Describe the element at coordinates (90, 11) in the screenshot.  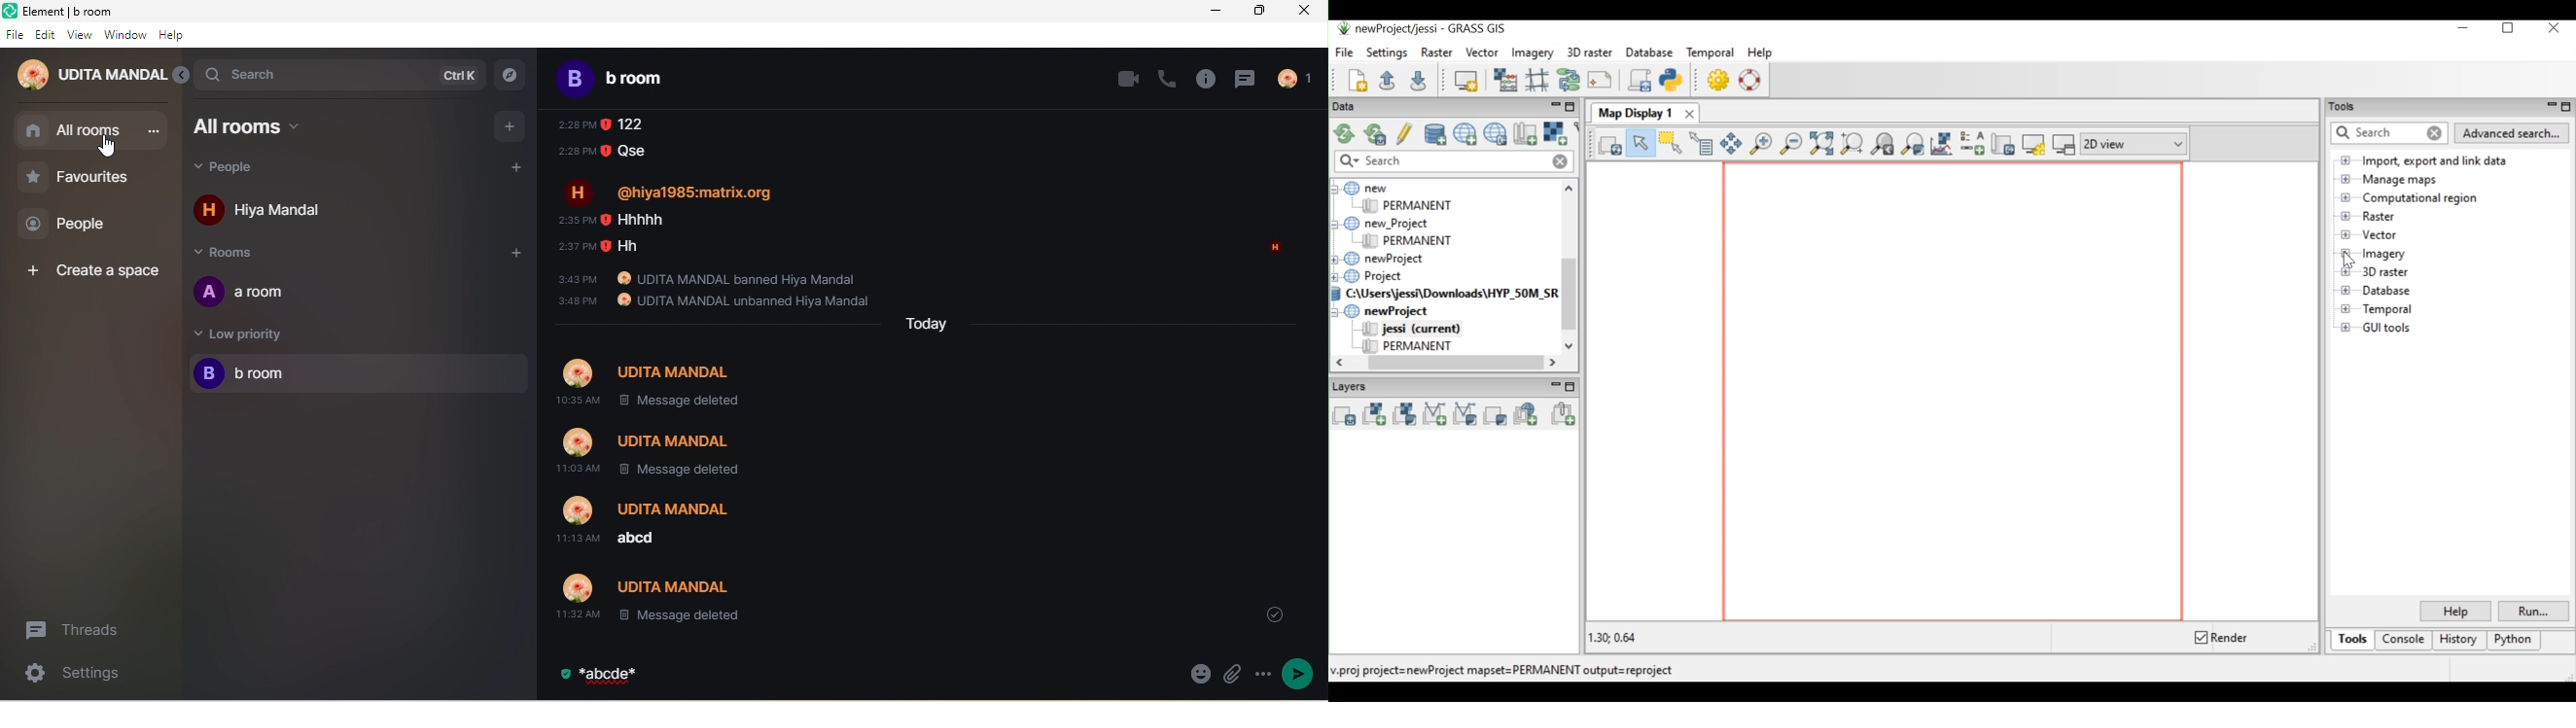
I see `Element| b room` at that location.